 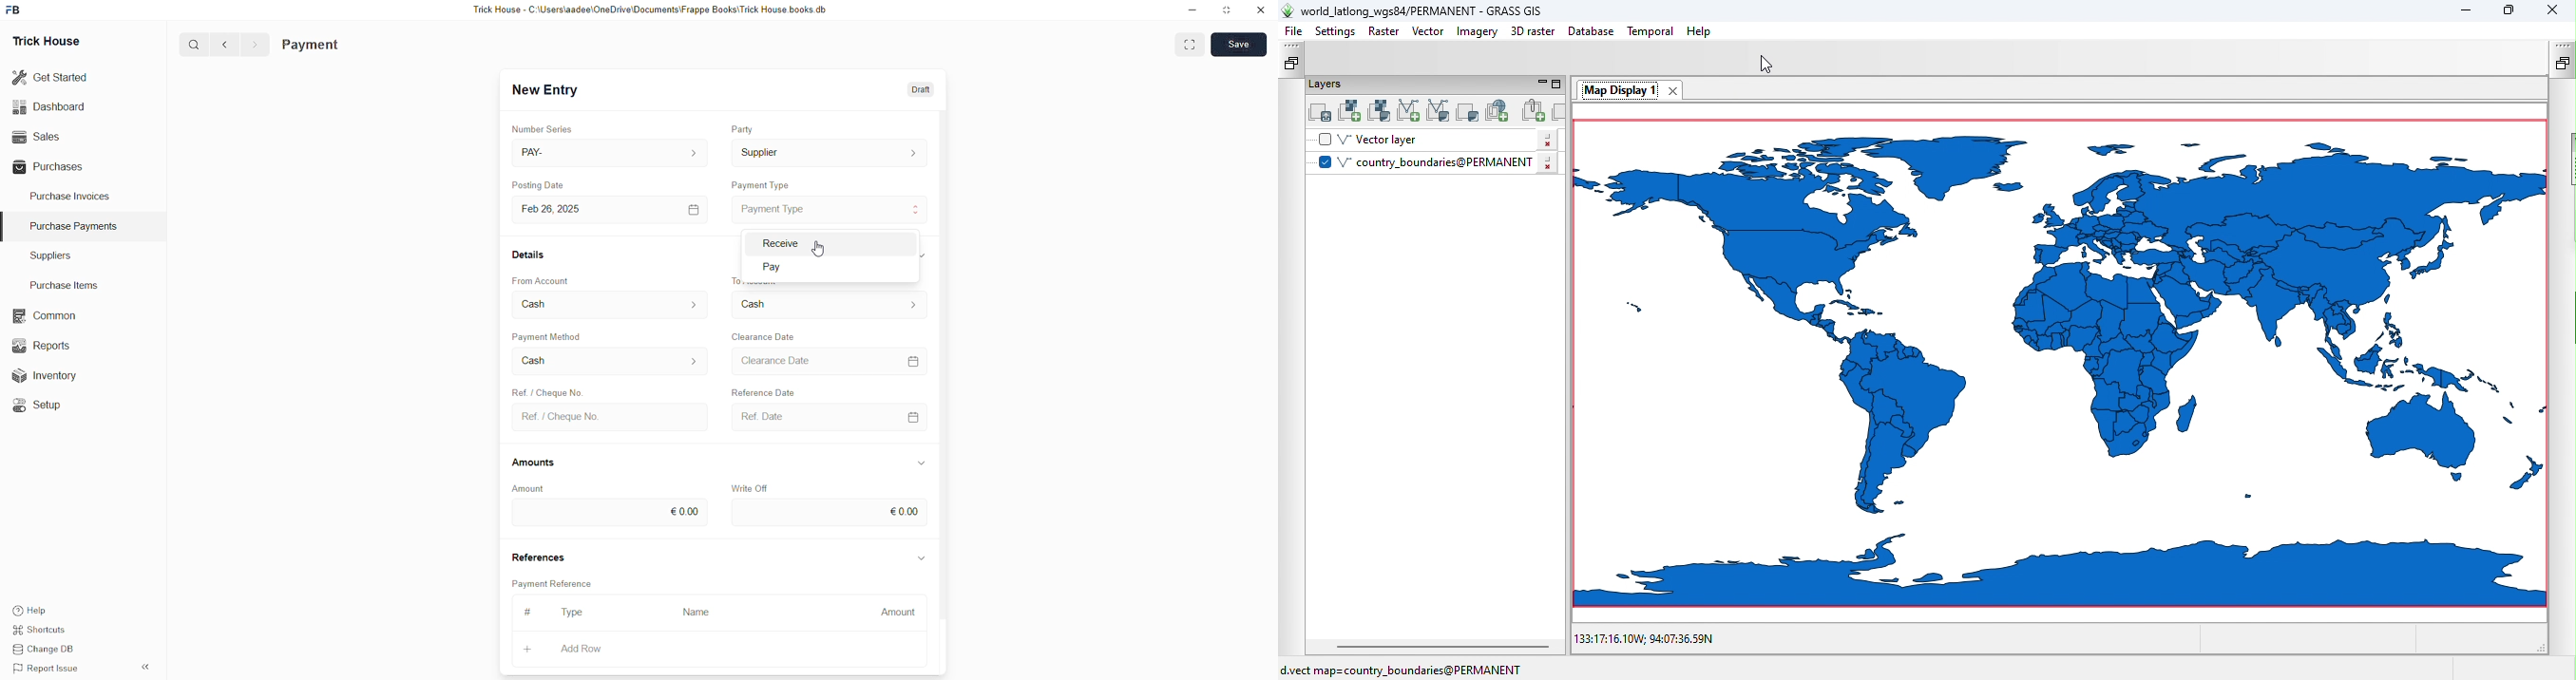 I want to click on Name, so click(x=696, y=613).